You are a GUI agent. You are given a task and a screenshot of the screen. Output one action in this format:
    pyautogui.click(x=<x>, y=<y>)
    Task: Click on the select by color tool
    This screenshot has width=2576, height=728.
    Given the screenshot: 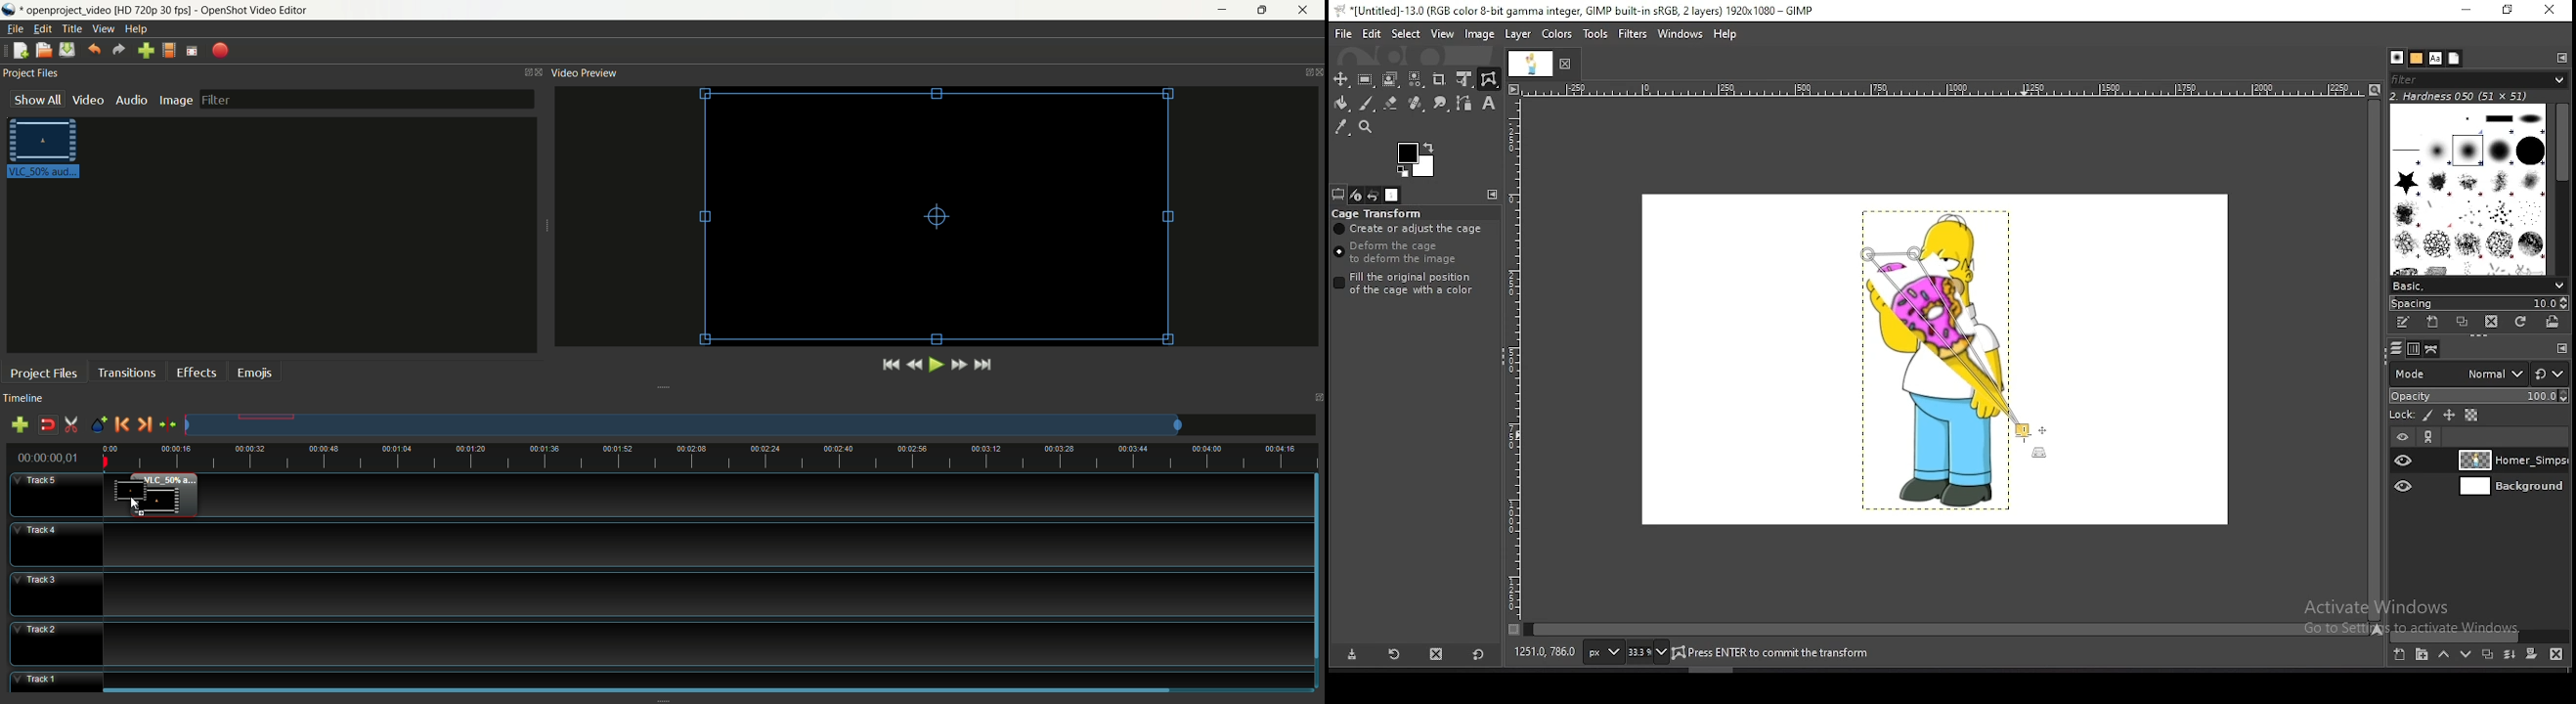 What is the action you would take?
    pyautogui.click(x=1416, y=79)
    